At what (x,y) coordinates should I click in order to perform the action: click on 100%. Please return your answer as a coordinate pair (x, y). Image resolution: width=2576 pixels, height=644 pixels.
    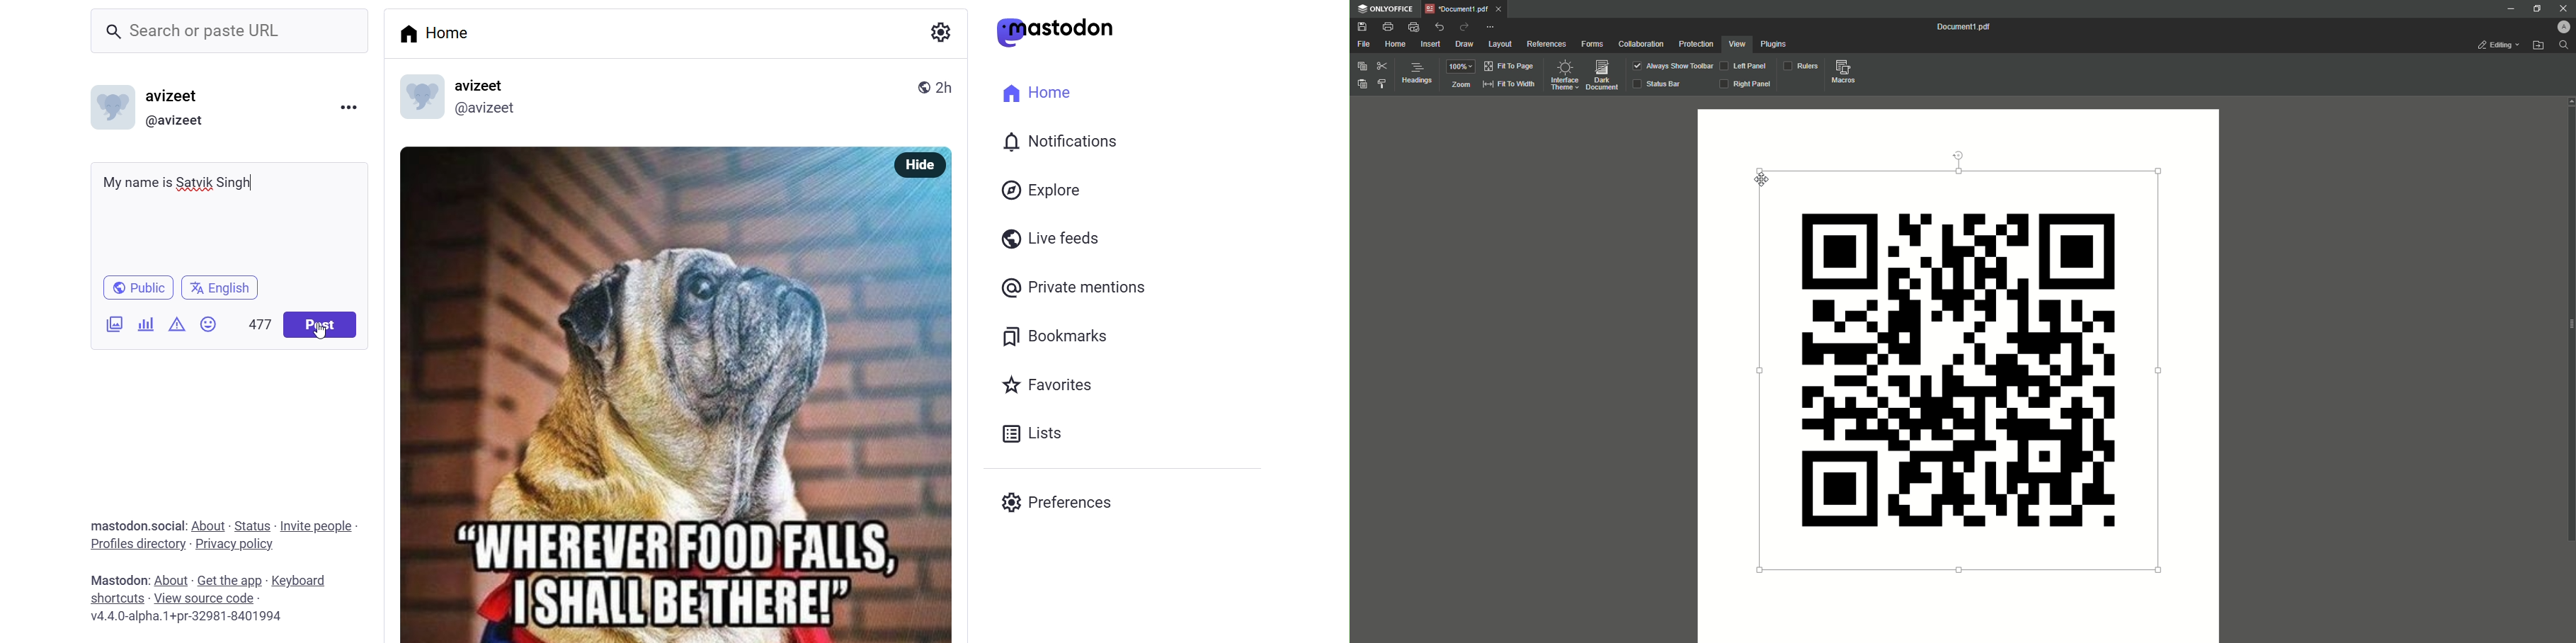
    Looking at the image, I should click on (1461, 67).